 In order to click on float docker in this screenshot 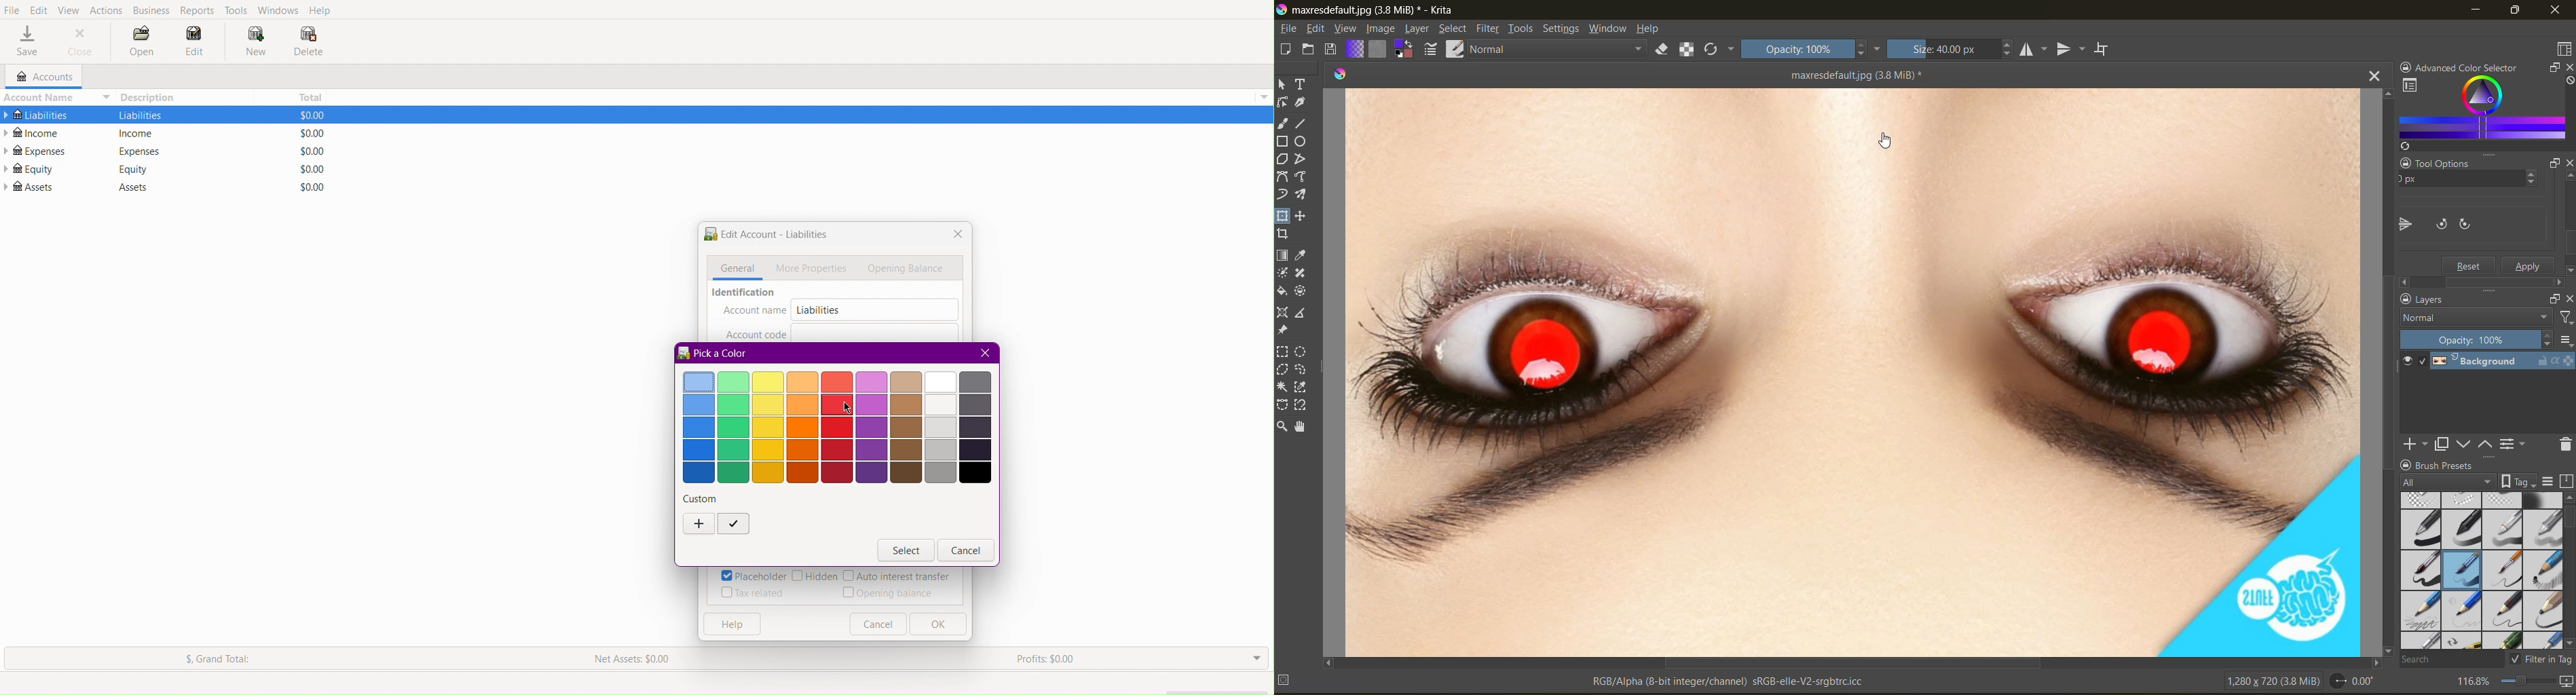, I will do `click(2550, 69)`.